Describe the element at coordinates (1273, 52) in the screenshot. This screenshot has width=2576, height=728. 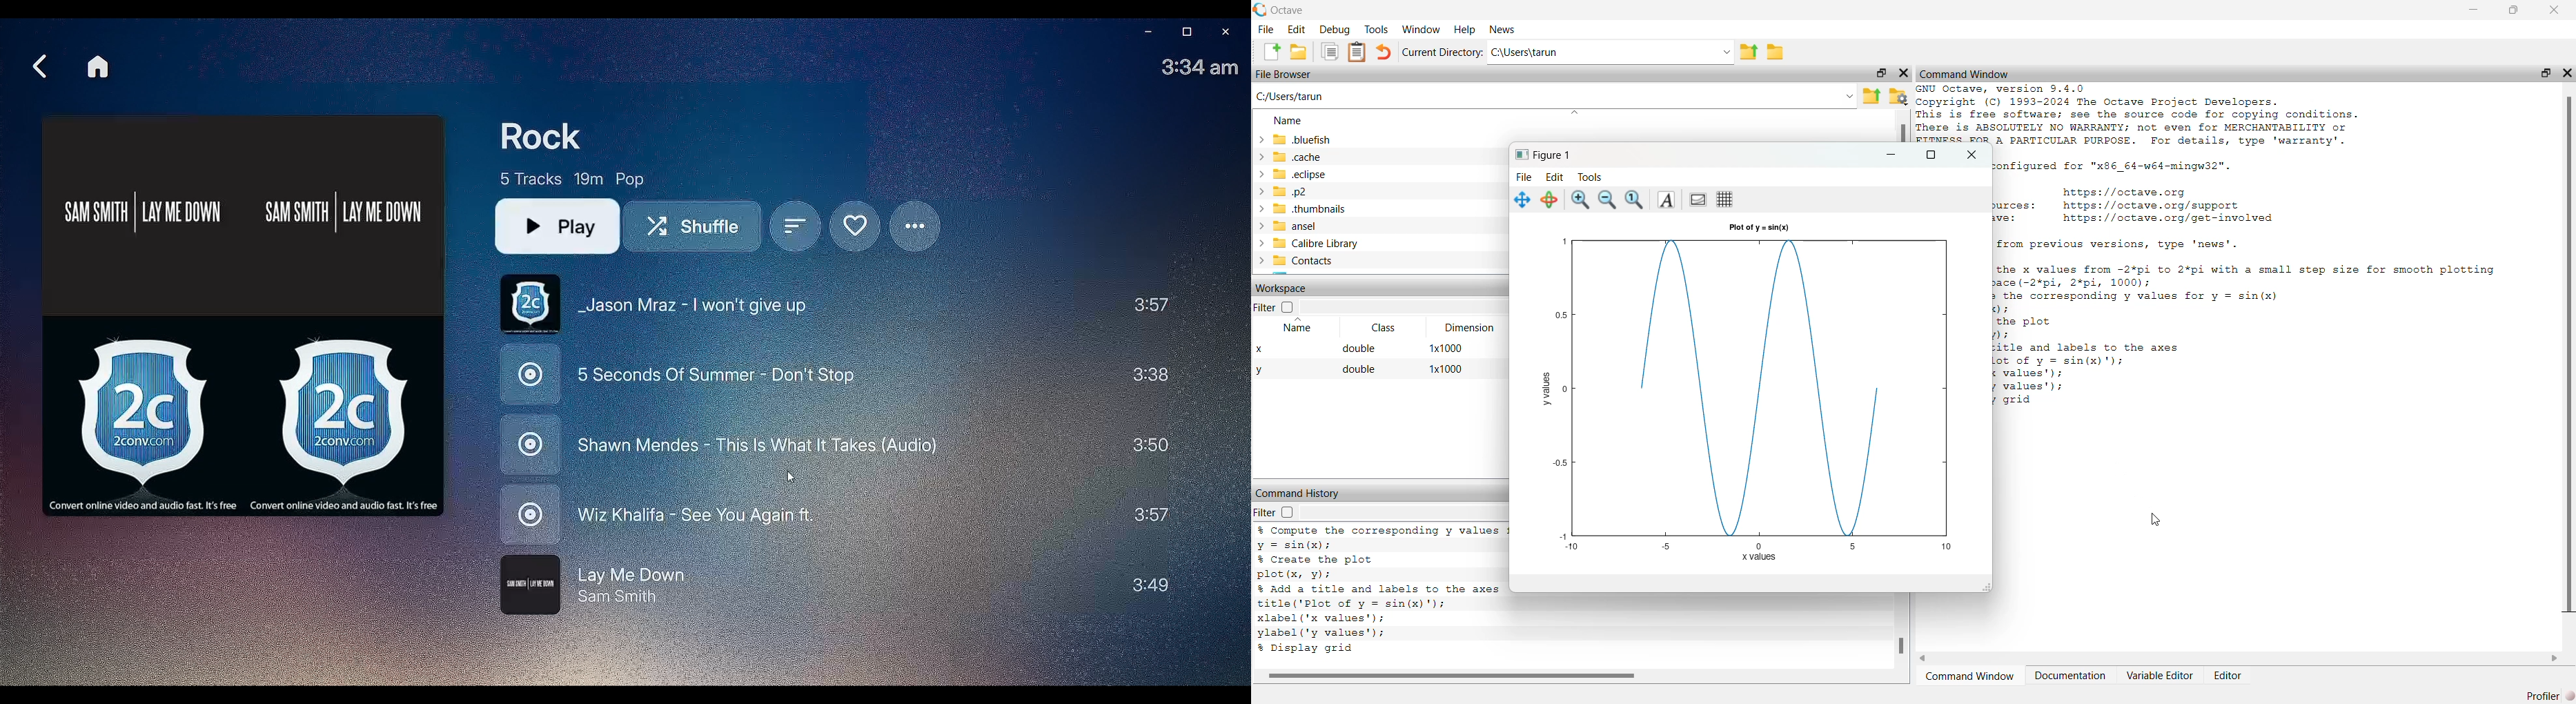
I see `Create new` at that location.